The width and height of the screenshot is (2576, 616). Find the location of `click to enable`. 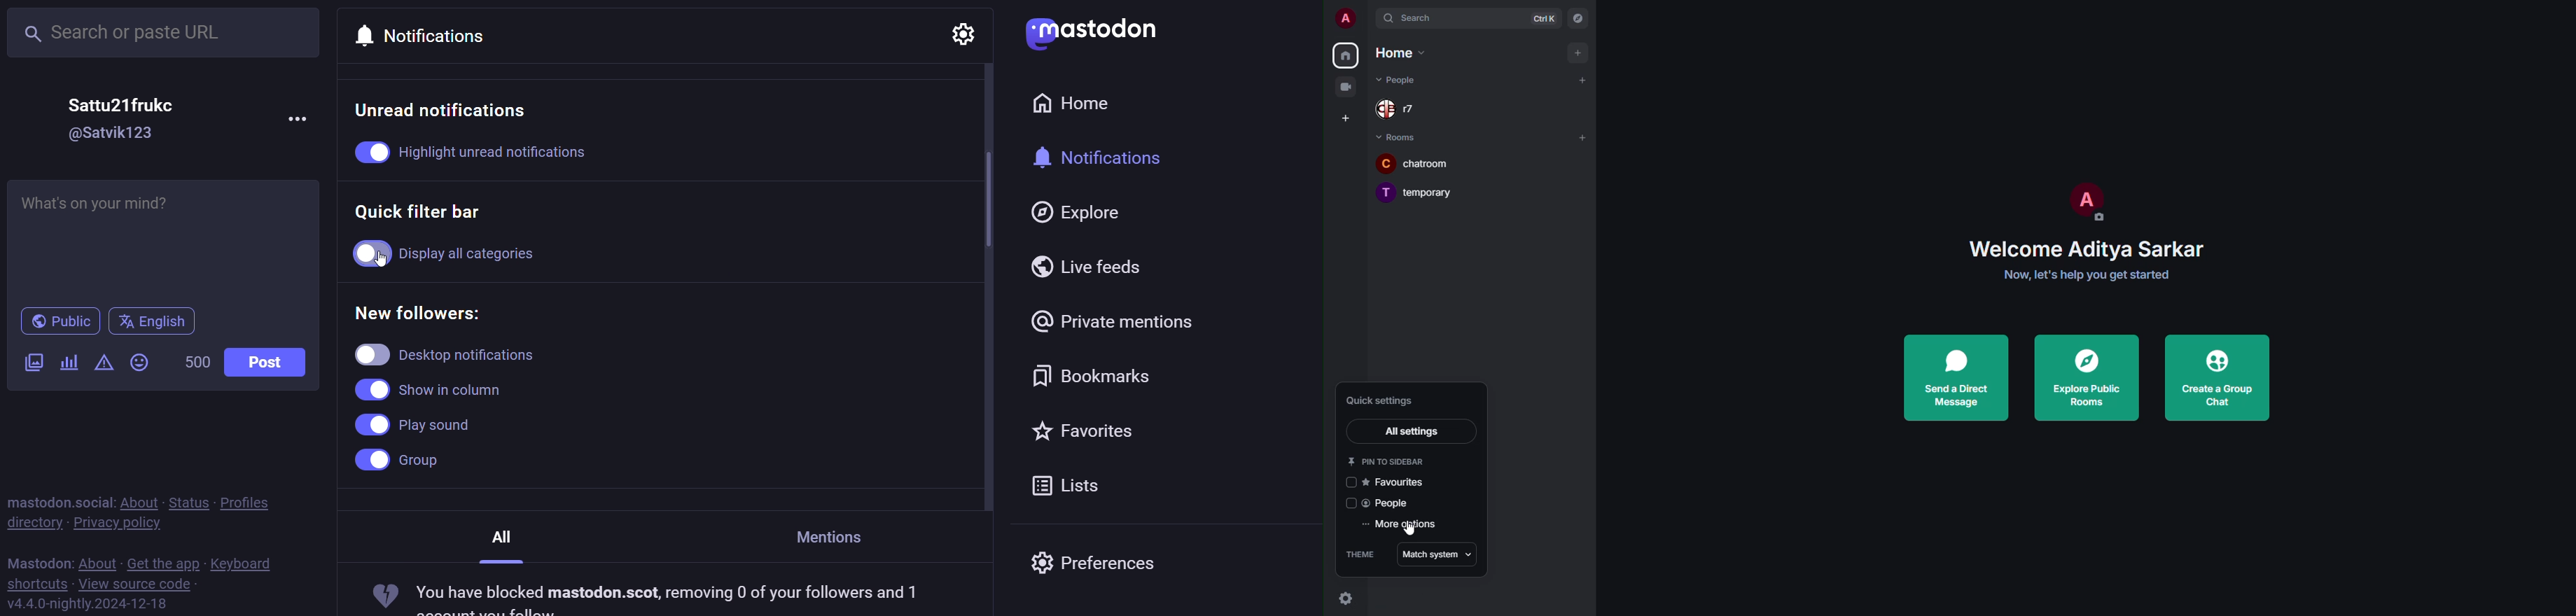

click to enable is located at coordinates (1349, 483).